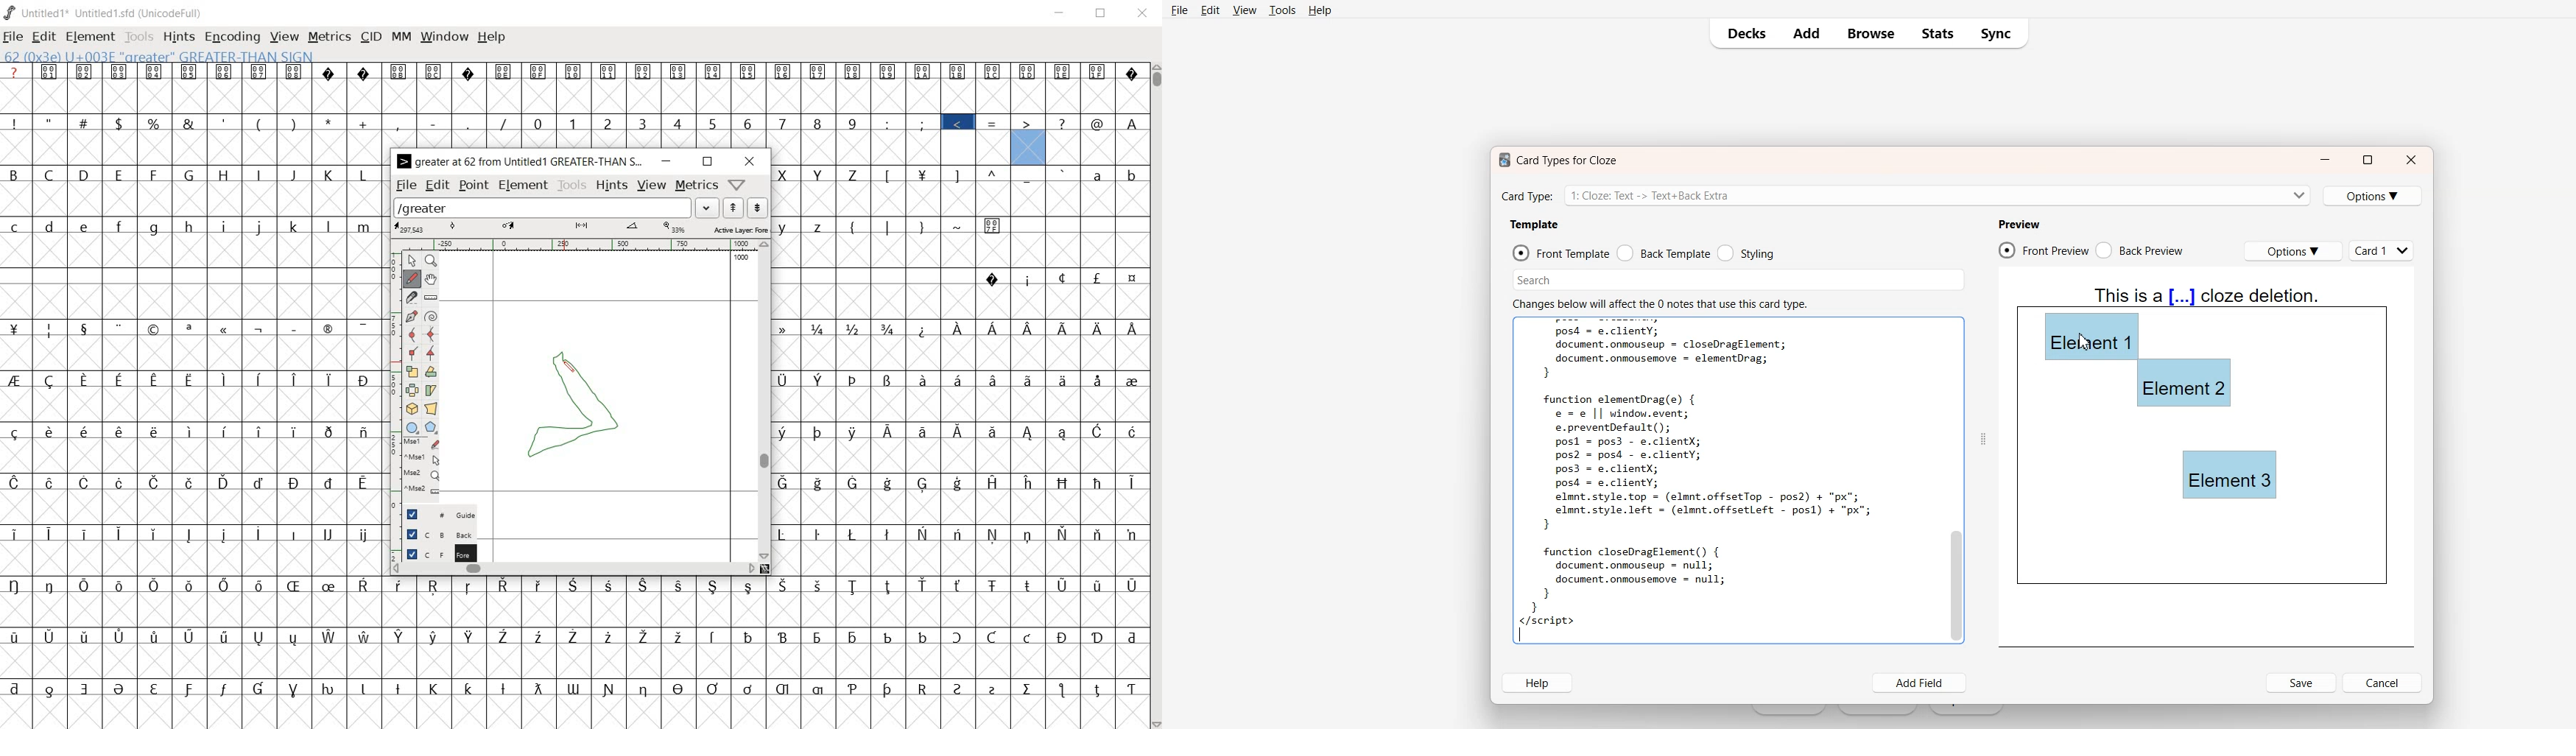  I want to click on view, so click(652, 184).